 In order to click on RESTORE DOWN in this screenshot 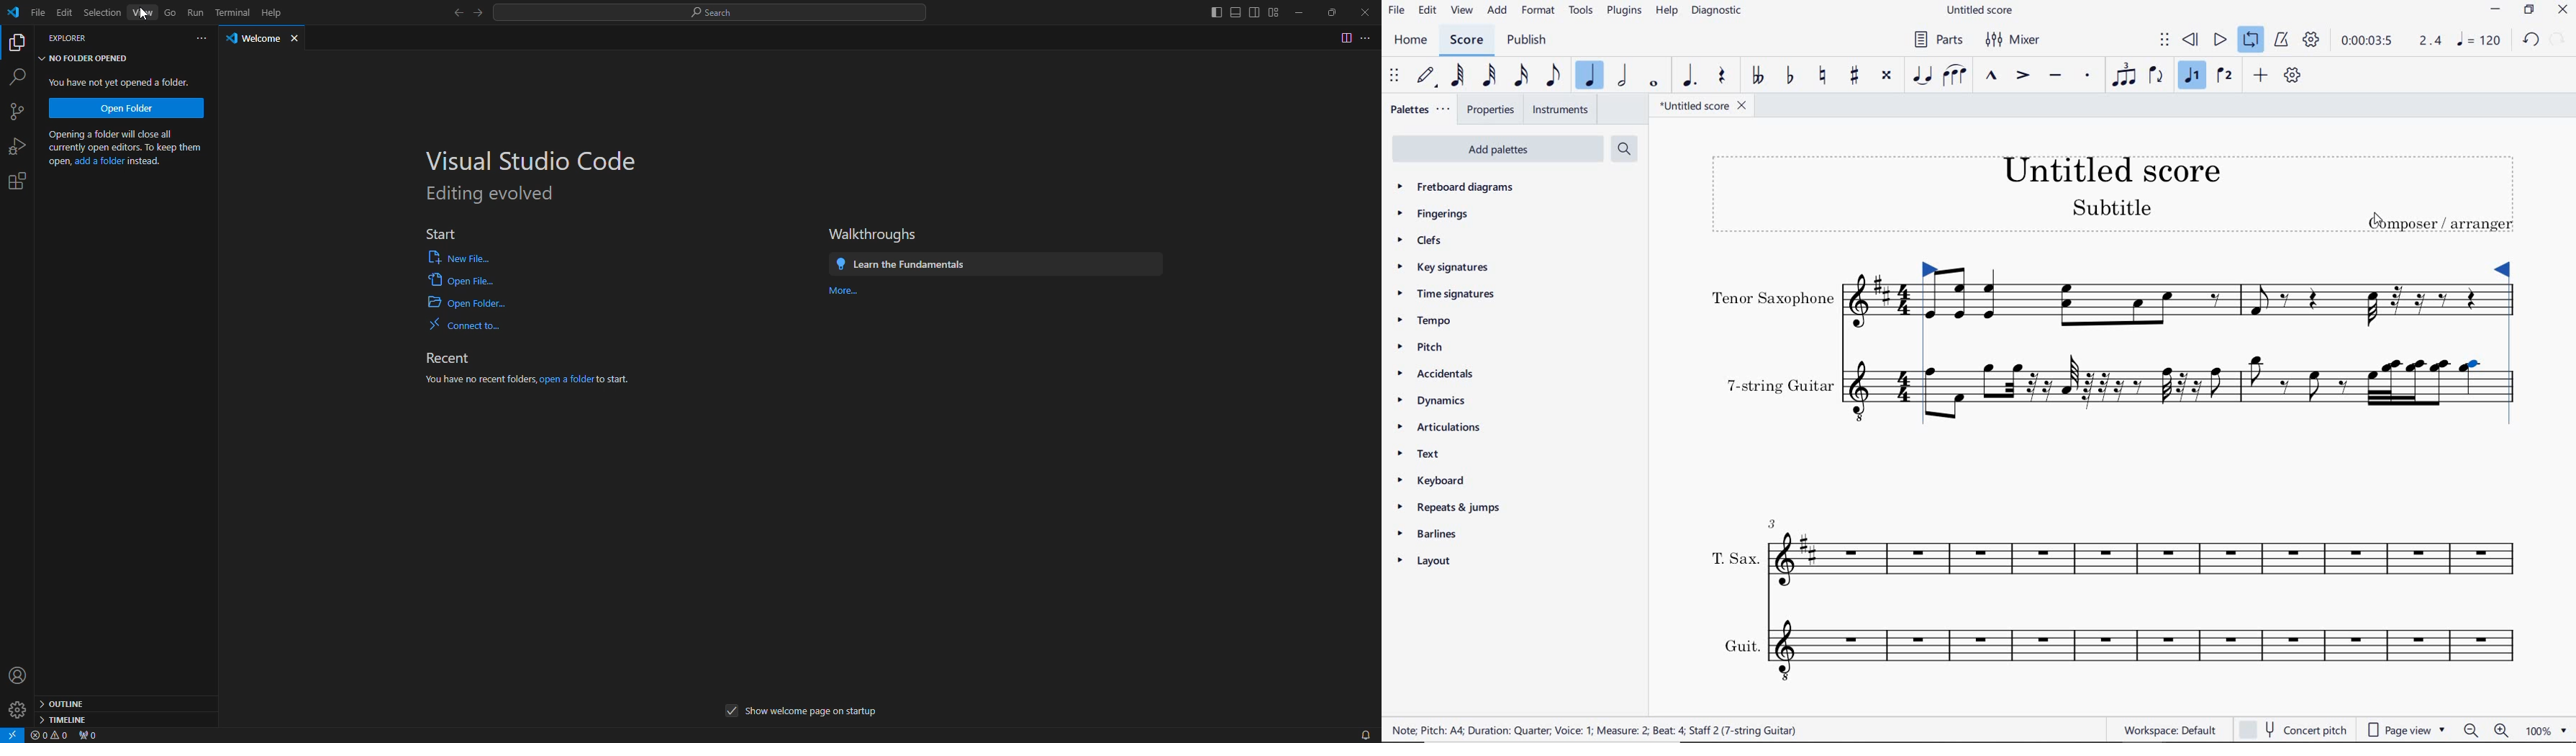, I will do `click(2532, 11)`.